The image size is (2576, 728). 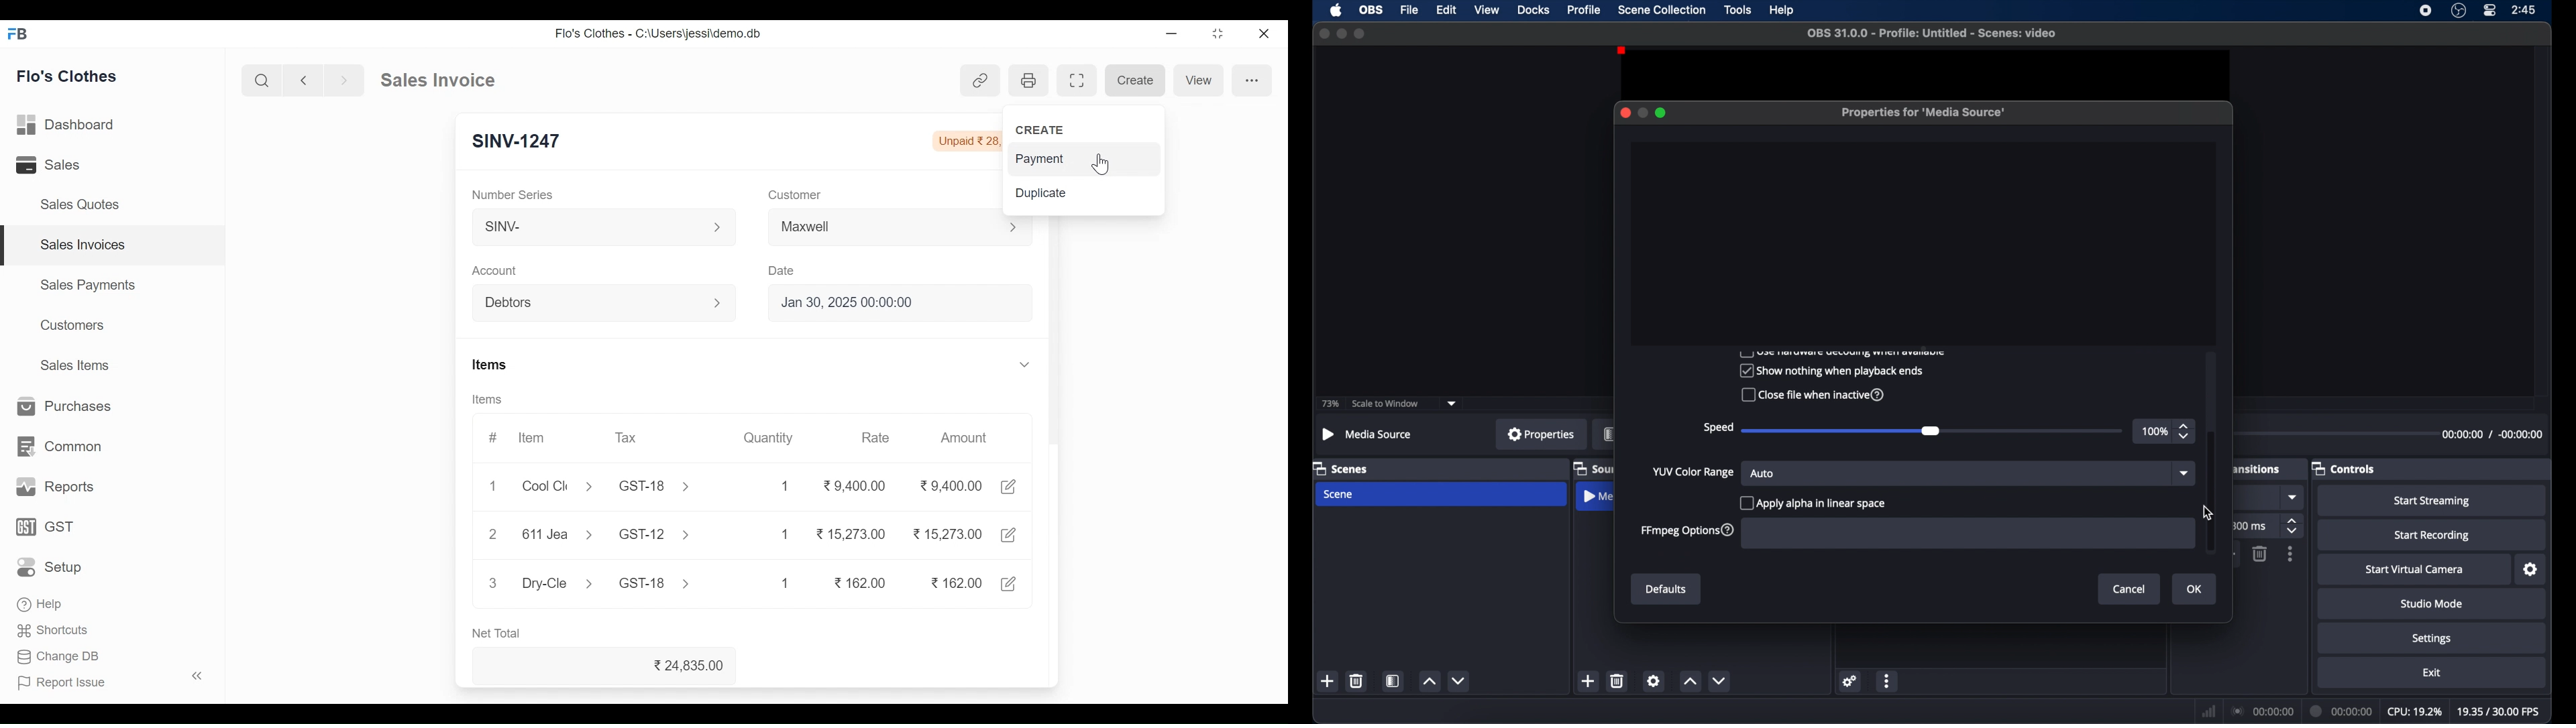 What do you see at coordinates (1015, 227) in the screenshot?
I see `Expand` at bounding box center [1015, 227].